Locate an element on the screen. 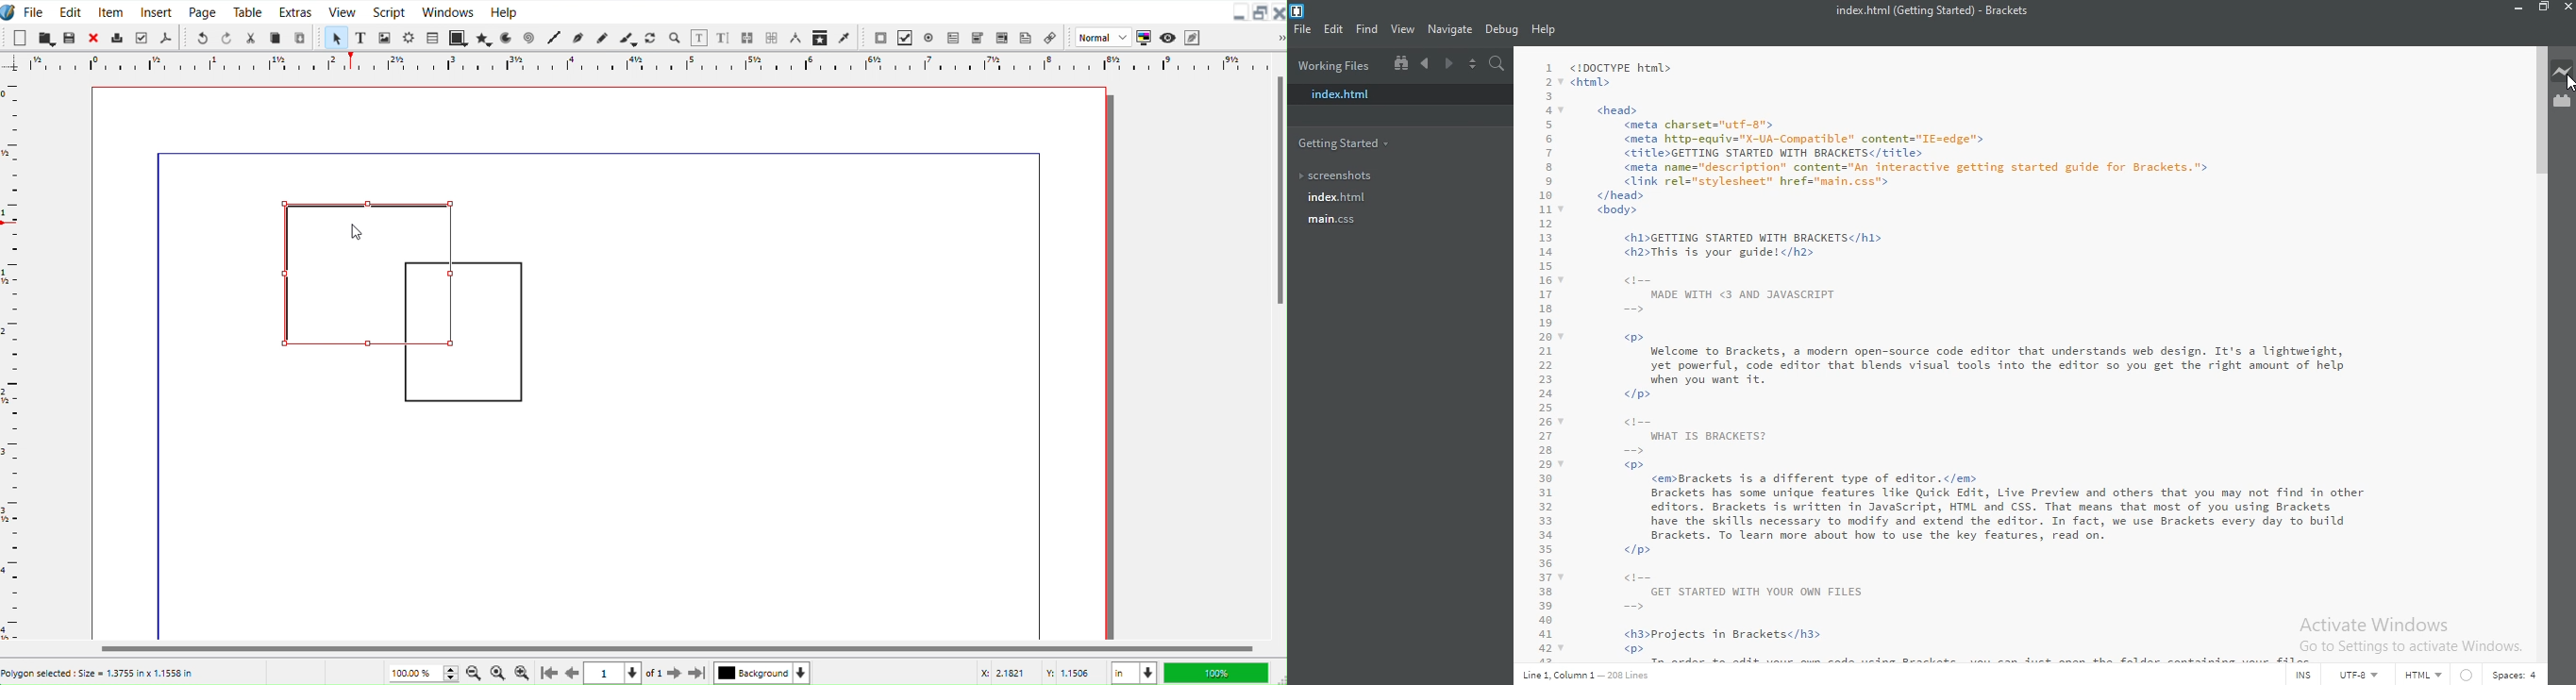 This screenshot has width=2576, height=700. Save is located at coordinates (70, 36).